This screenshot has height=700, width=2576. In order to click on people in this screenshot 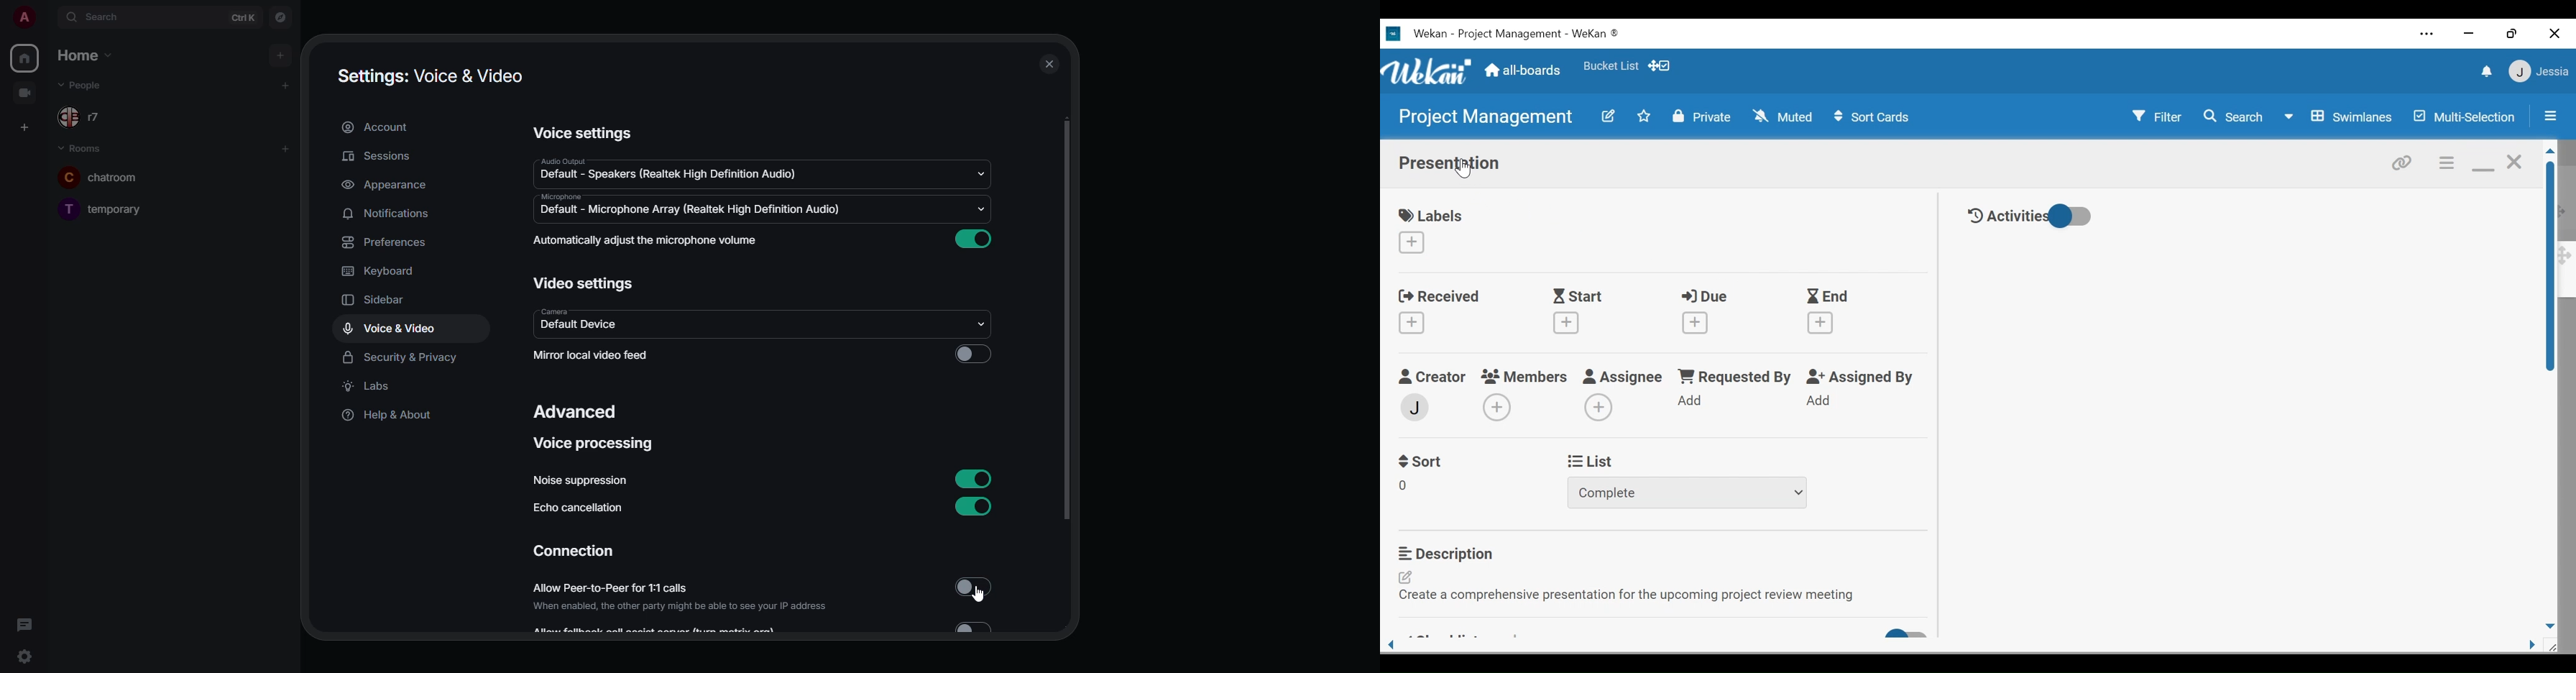, I will do `click(91, 86)`.